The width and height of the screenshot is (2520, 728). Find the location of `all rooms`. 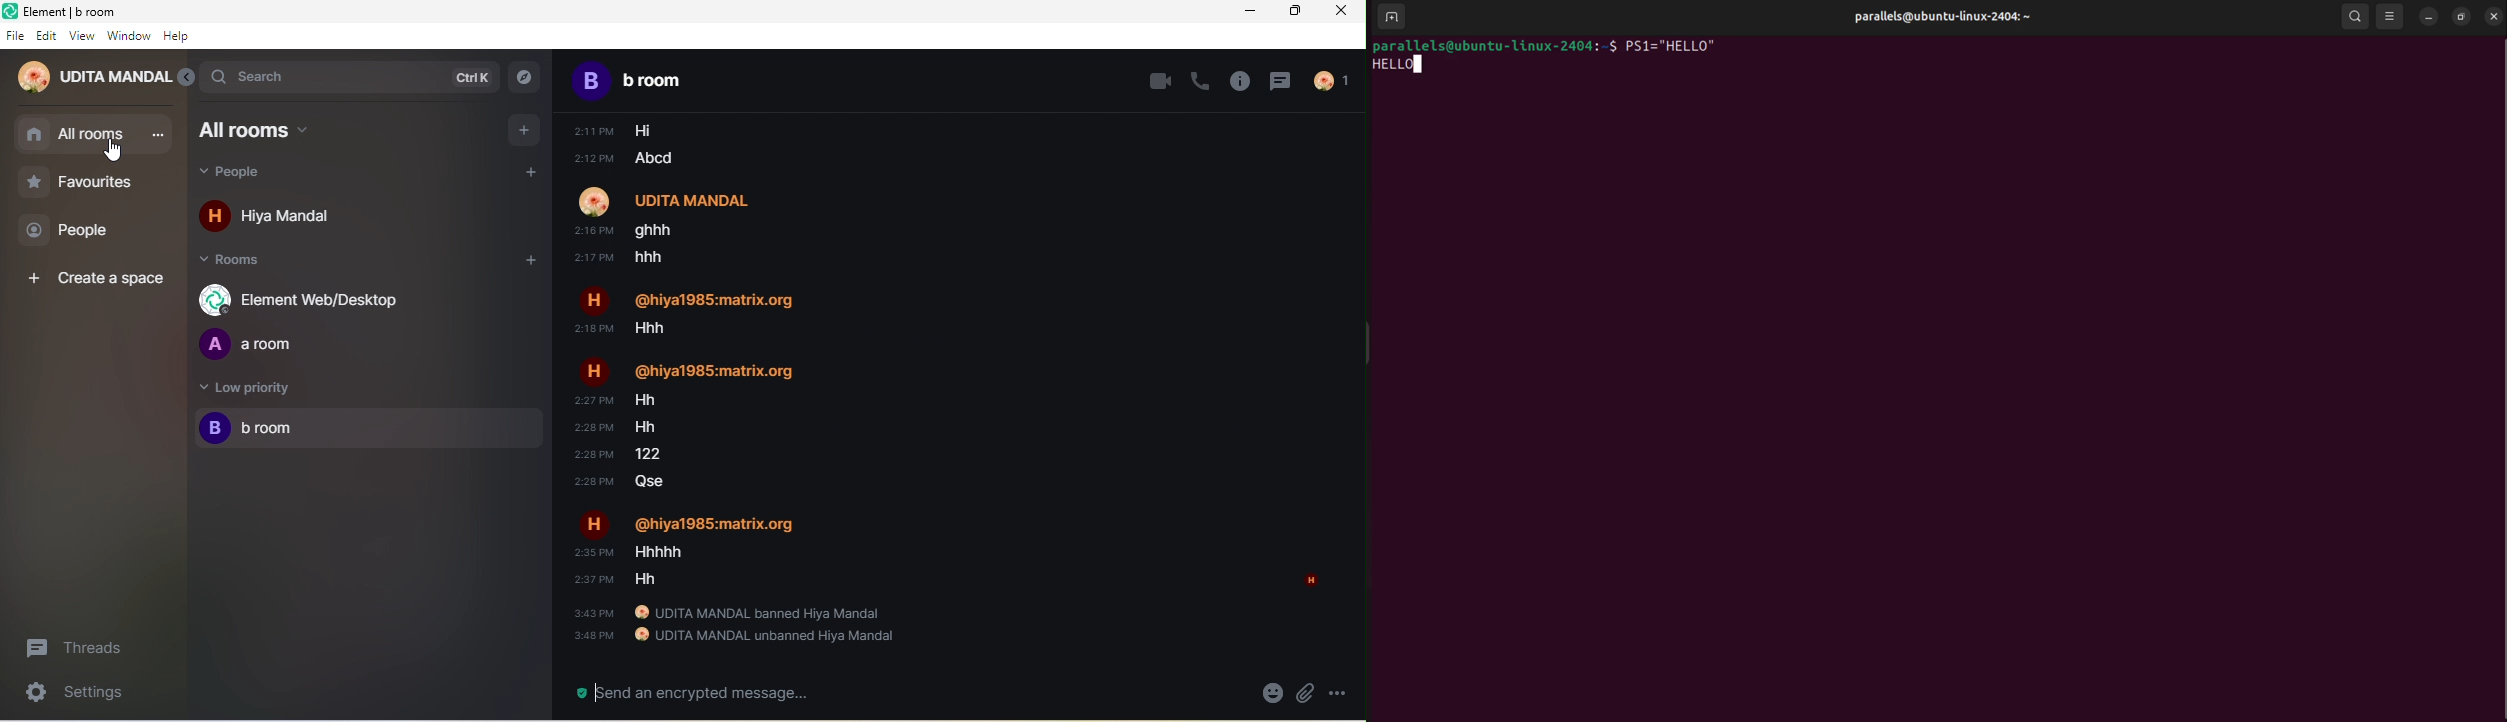

all rooms is located at coordinates (275, 130).